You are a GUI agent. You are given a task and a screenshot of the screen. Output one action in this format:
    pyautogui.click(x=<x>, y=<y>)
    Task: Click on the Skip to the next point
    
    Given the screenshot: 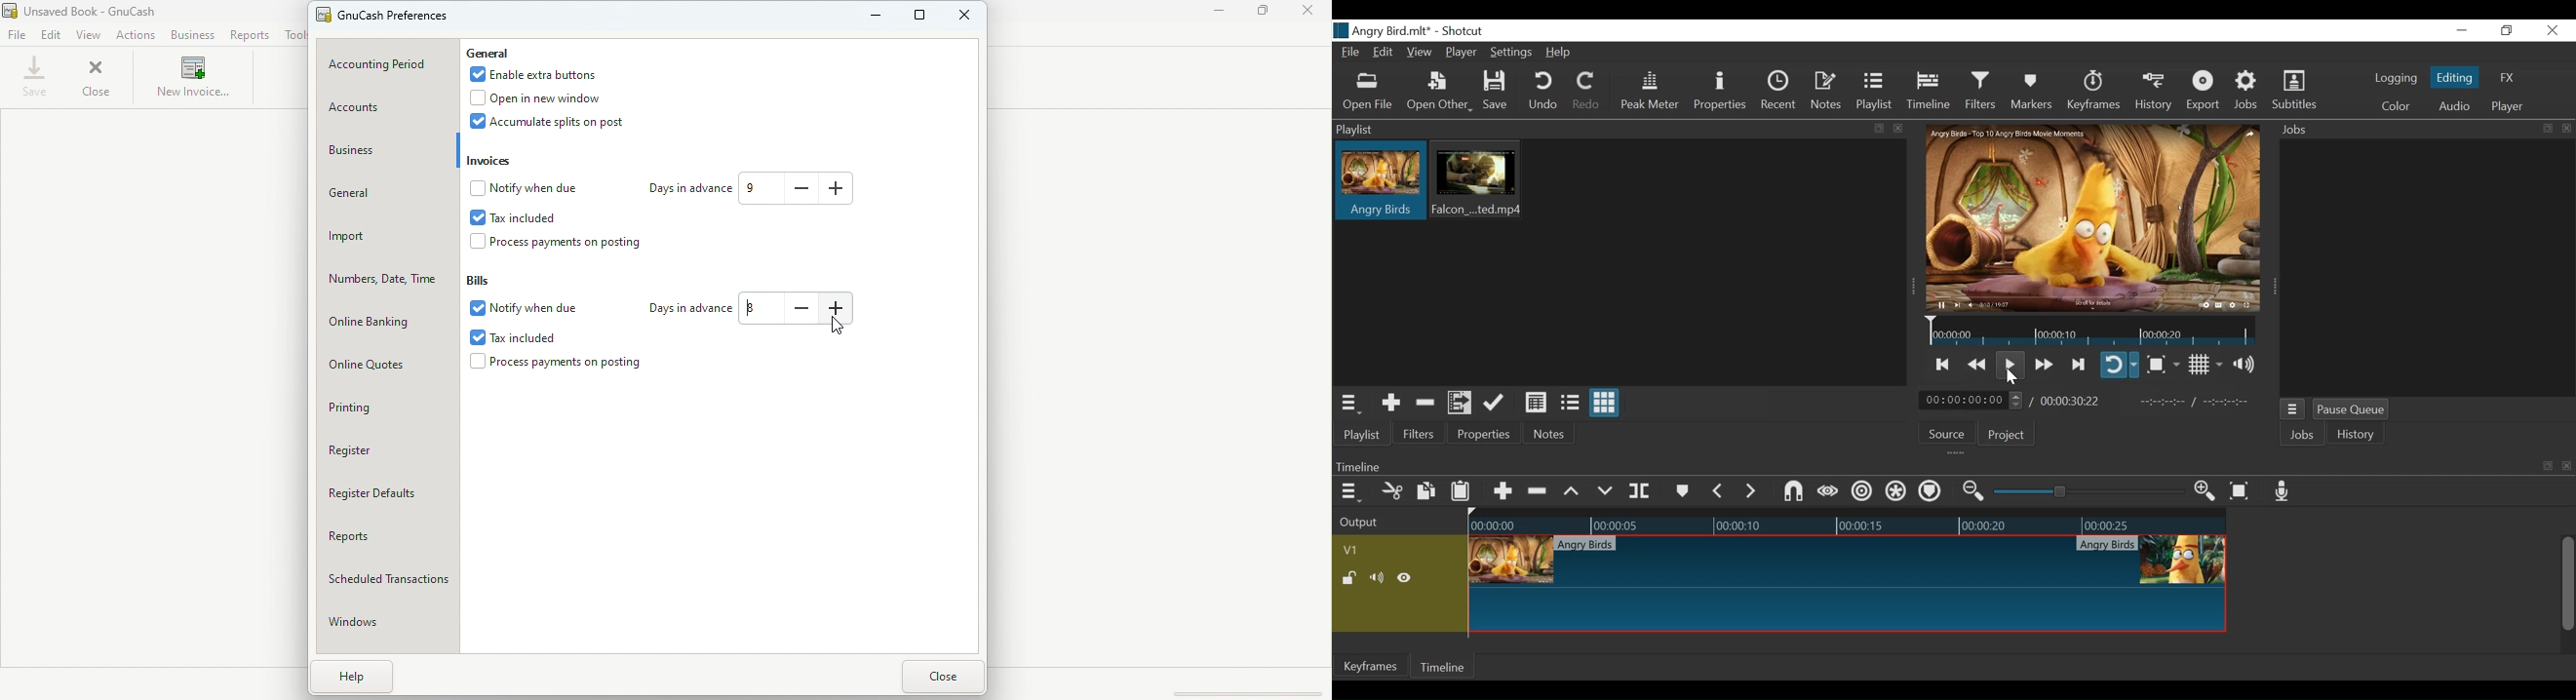 What is the action you would take?
    pyautogui.click(x=2077, y=363)
    